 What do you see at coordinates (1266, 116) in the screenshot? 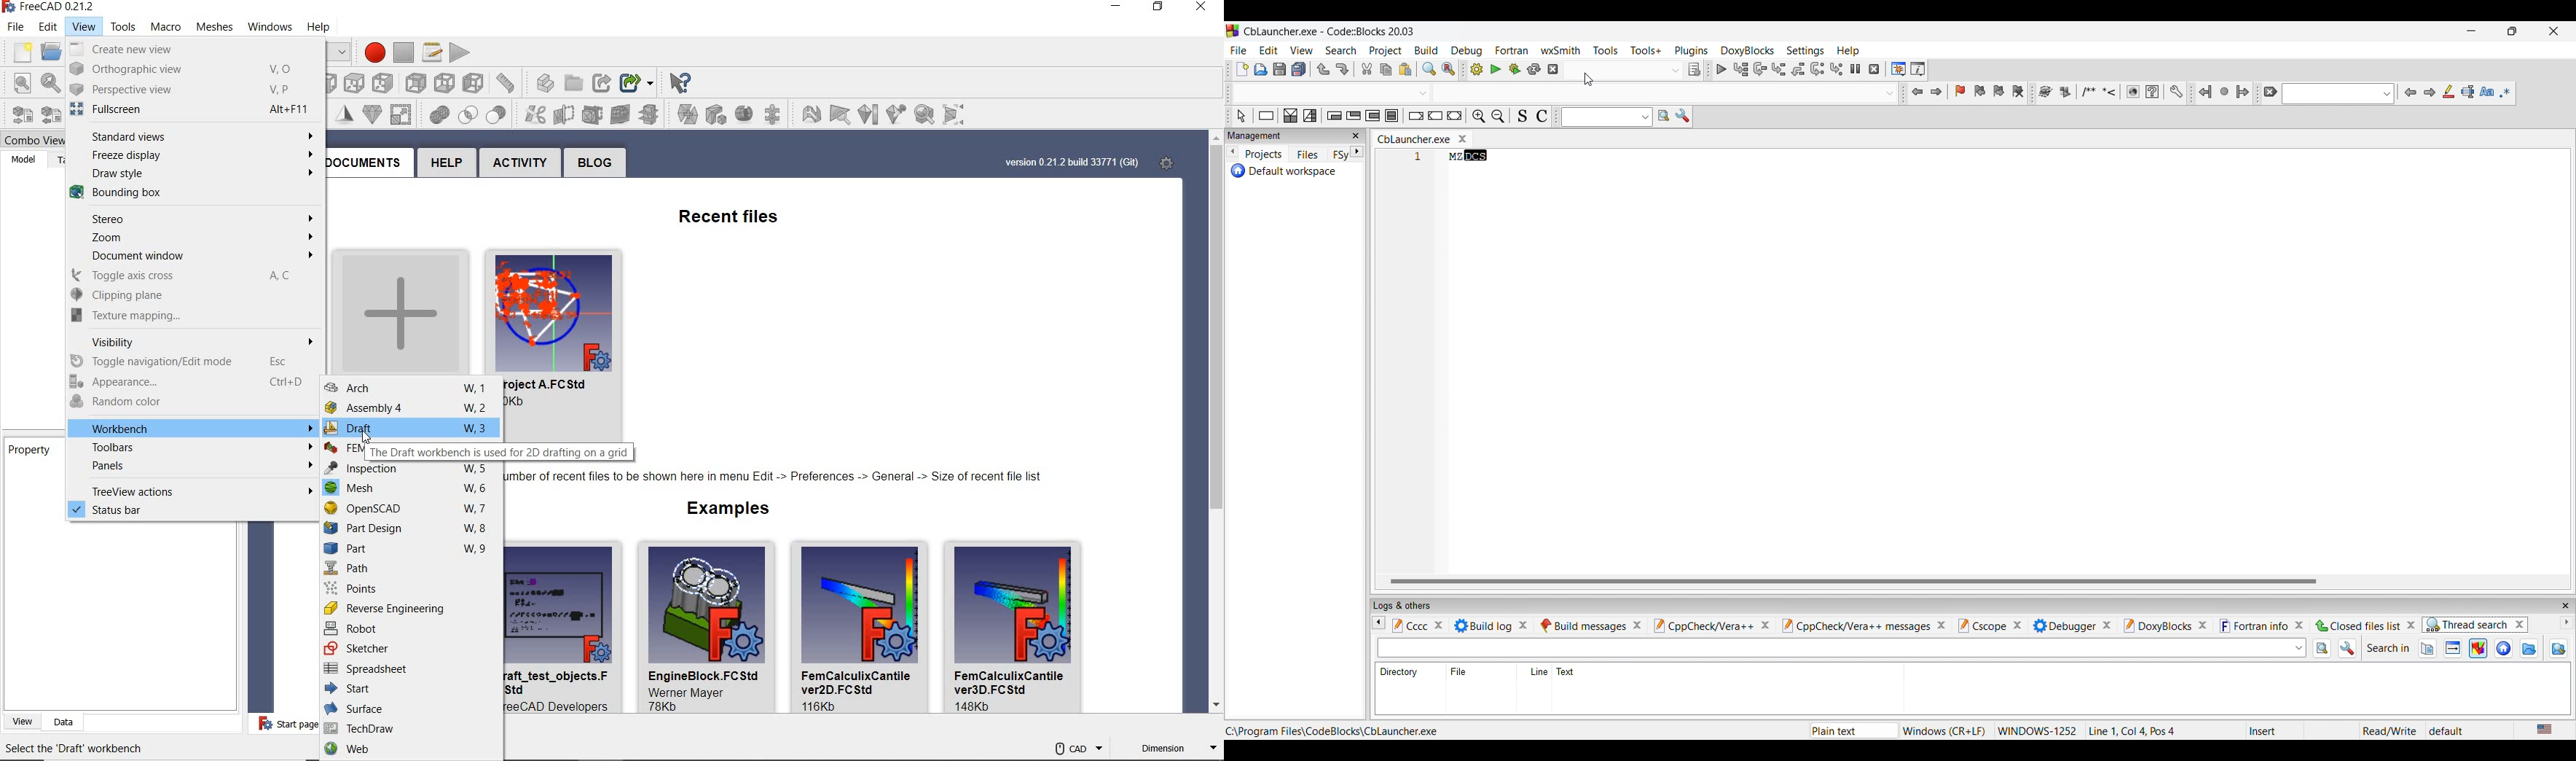
I see `Instruction` at bounding box center [1266, 116].